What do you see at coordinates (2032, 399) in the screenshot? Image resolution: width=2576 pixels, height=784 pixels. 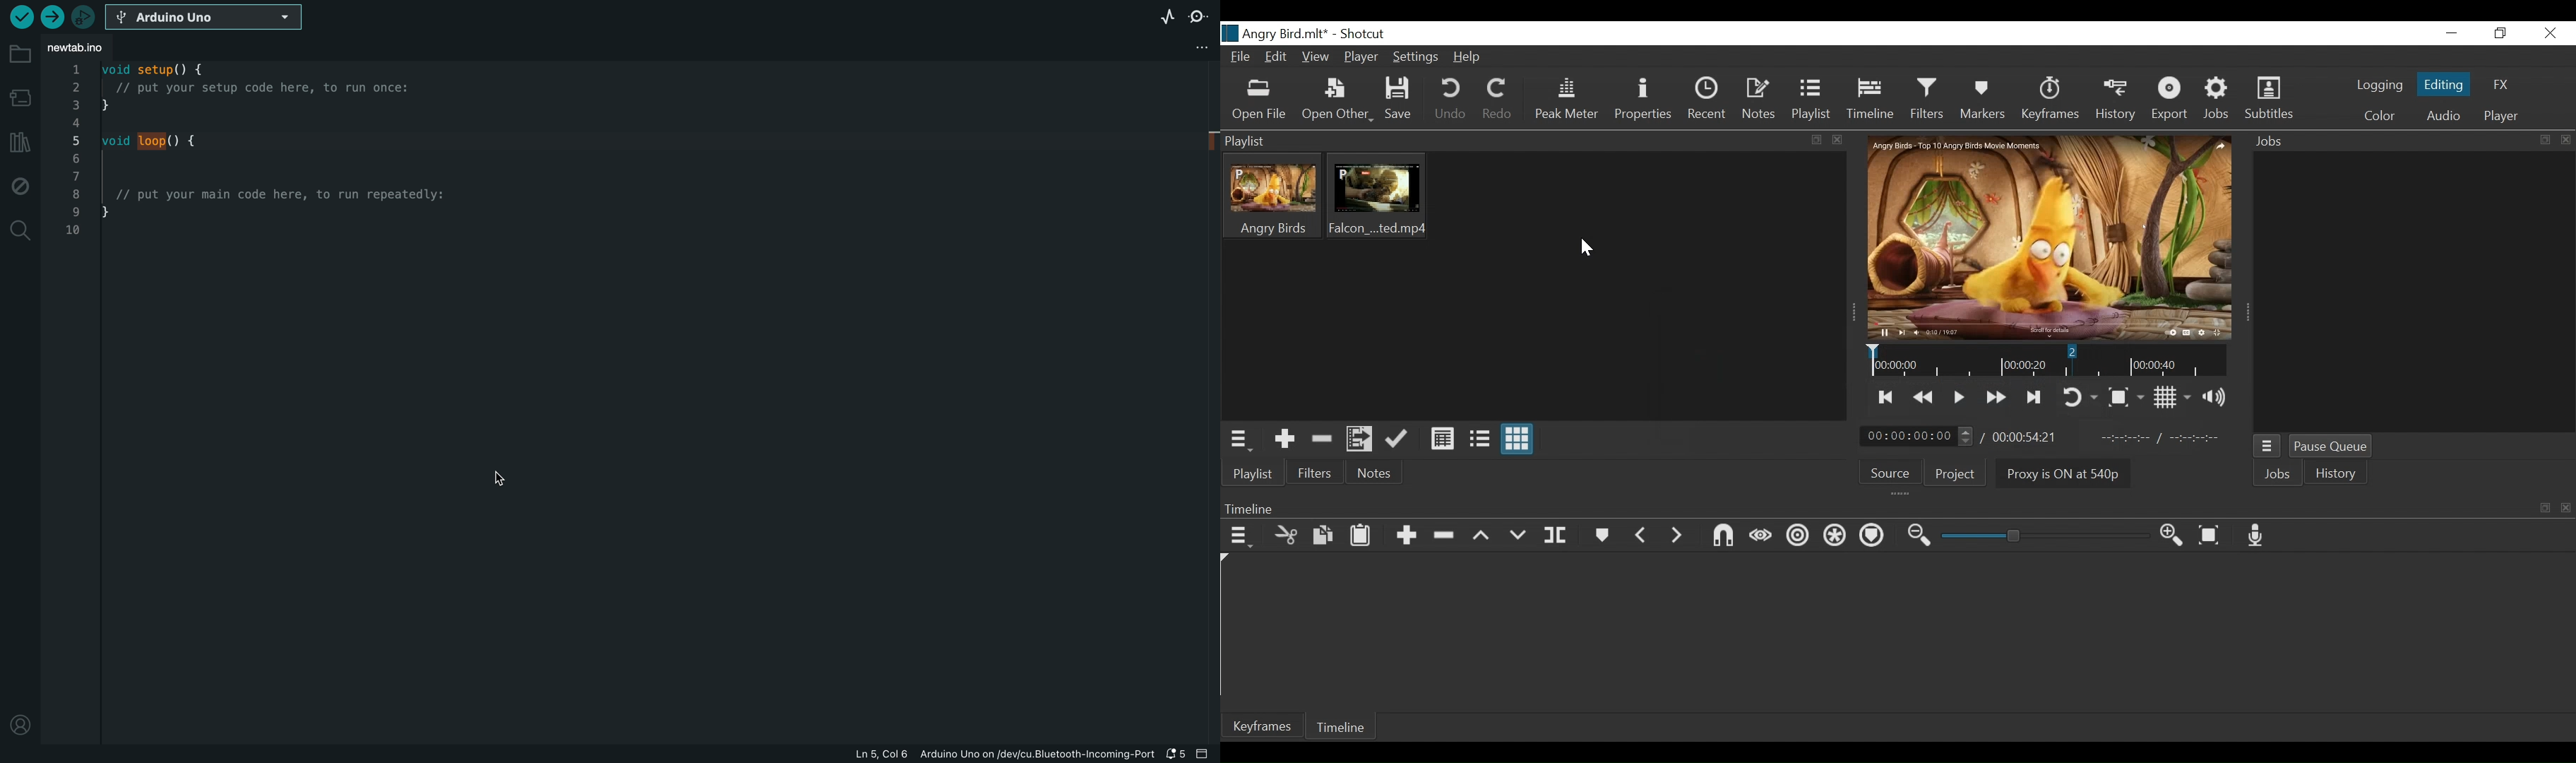 I see `Skip to the next point` at bounding box center [2032, 399].